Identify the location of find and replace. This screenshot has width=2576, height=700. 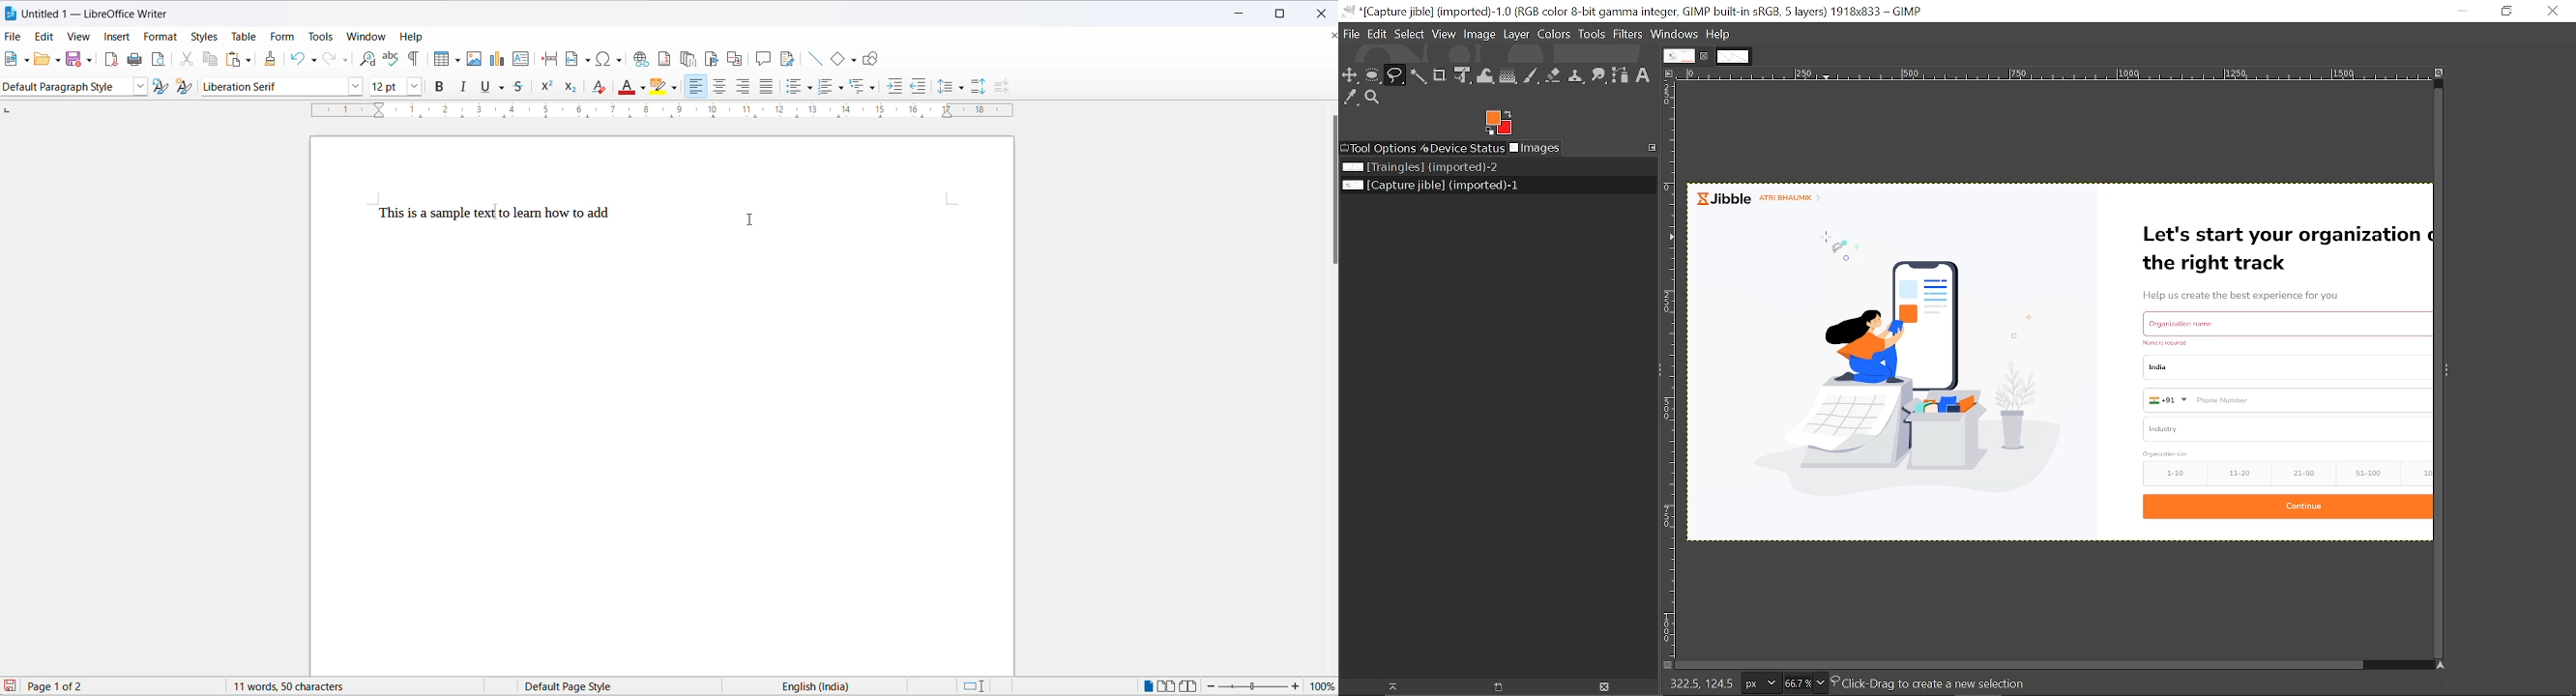
(368, 58).